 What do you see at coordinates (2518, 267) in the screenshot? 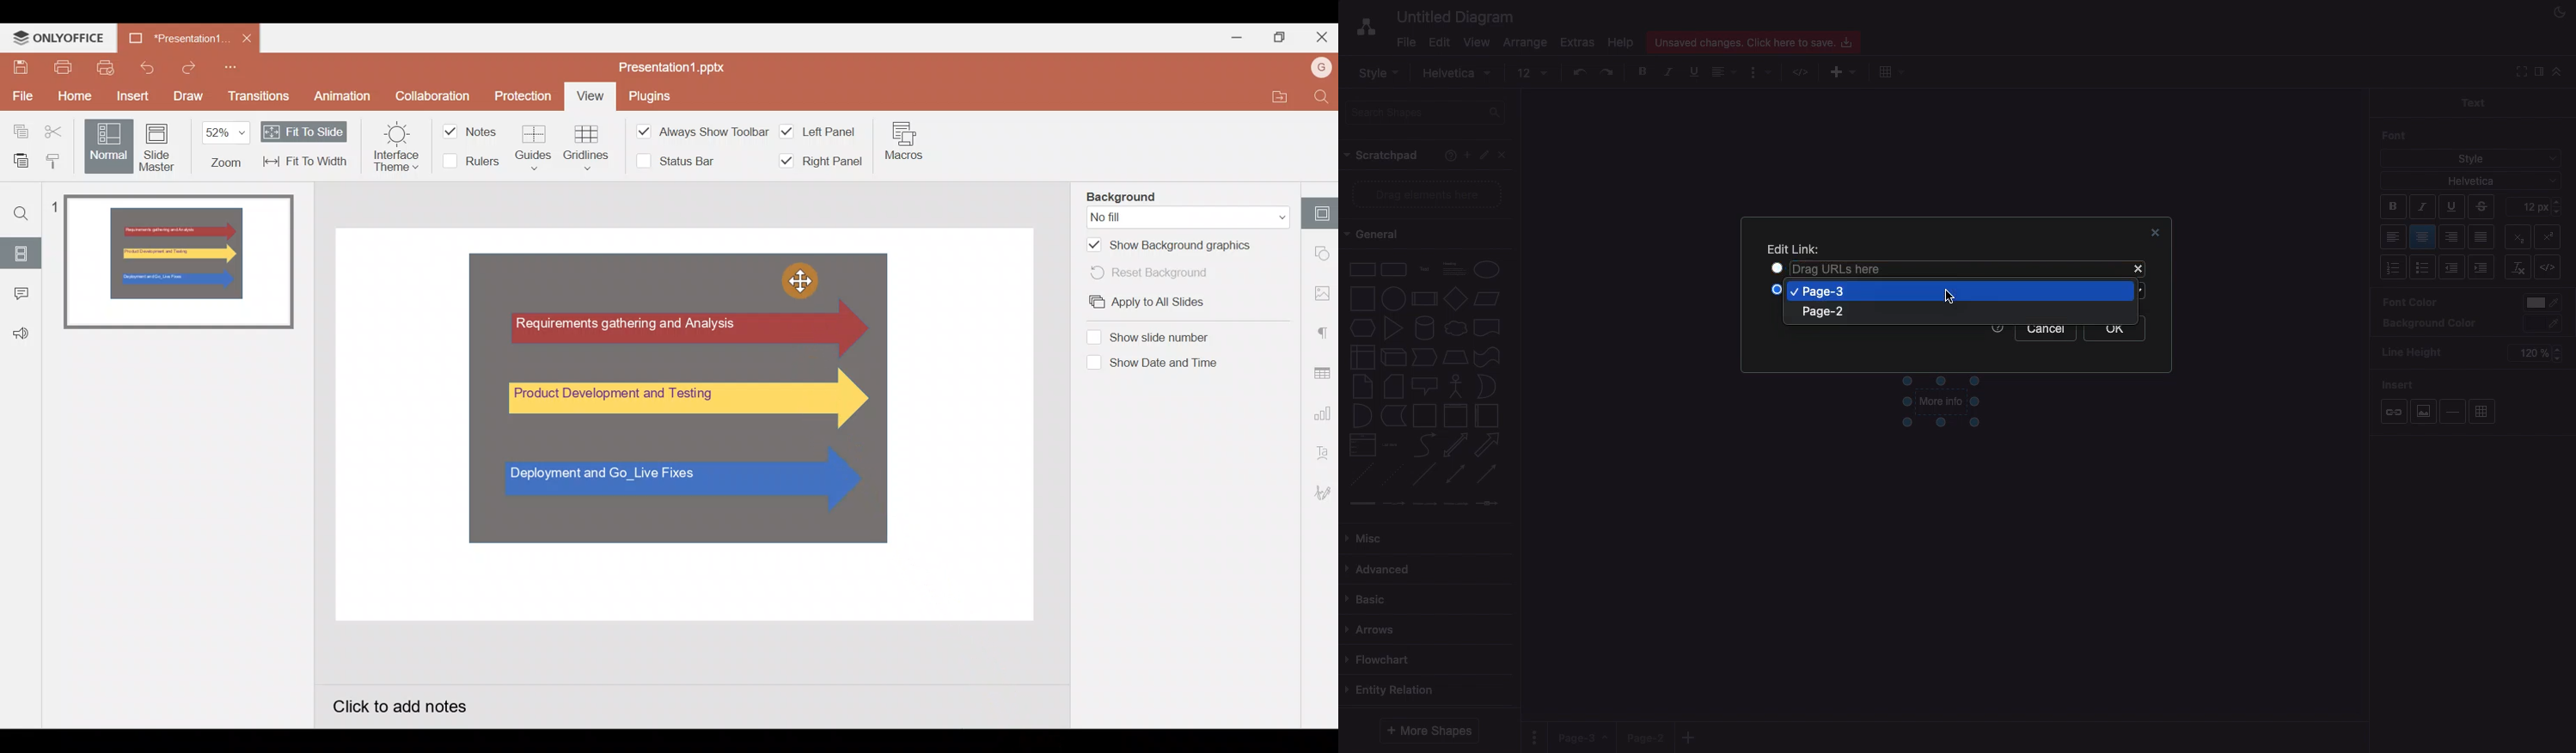
I see `Remove link` at bounding box center [2518, 267].